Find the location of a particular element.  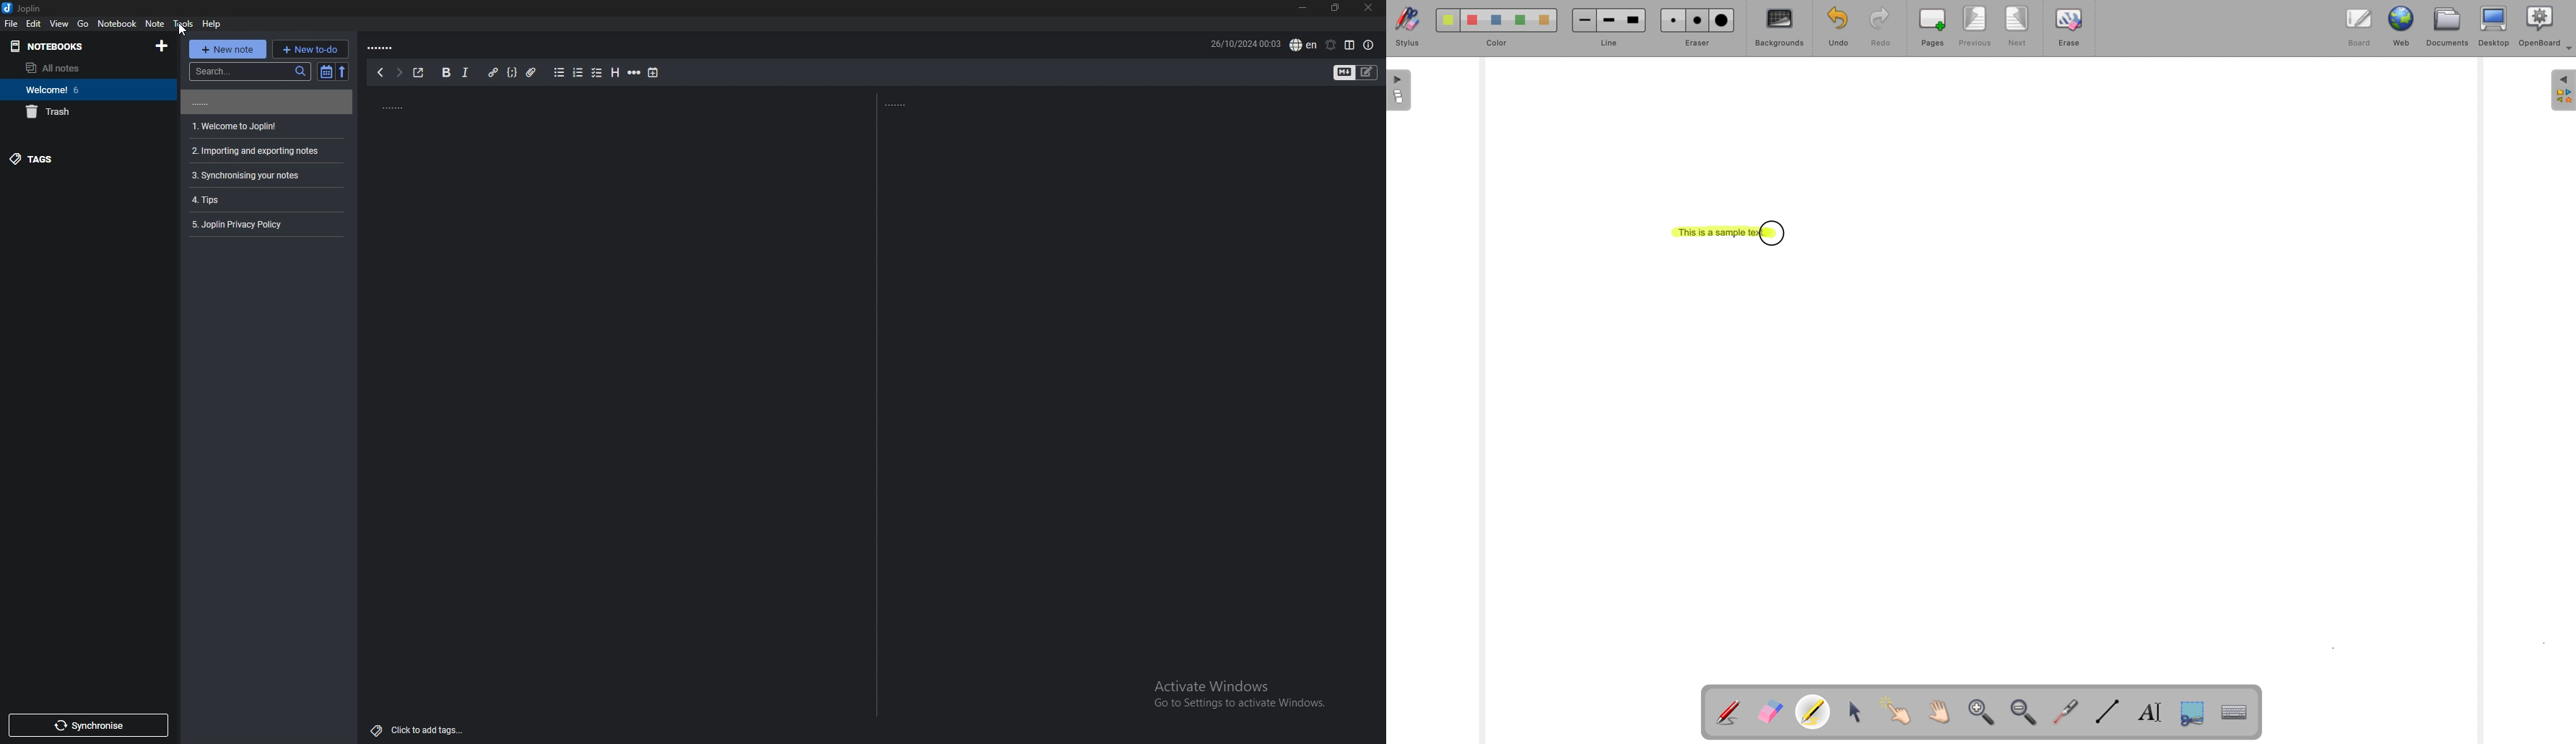

spell check is located at coordinates (1303, 44).